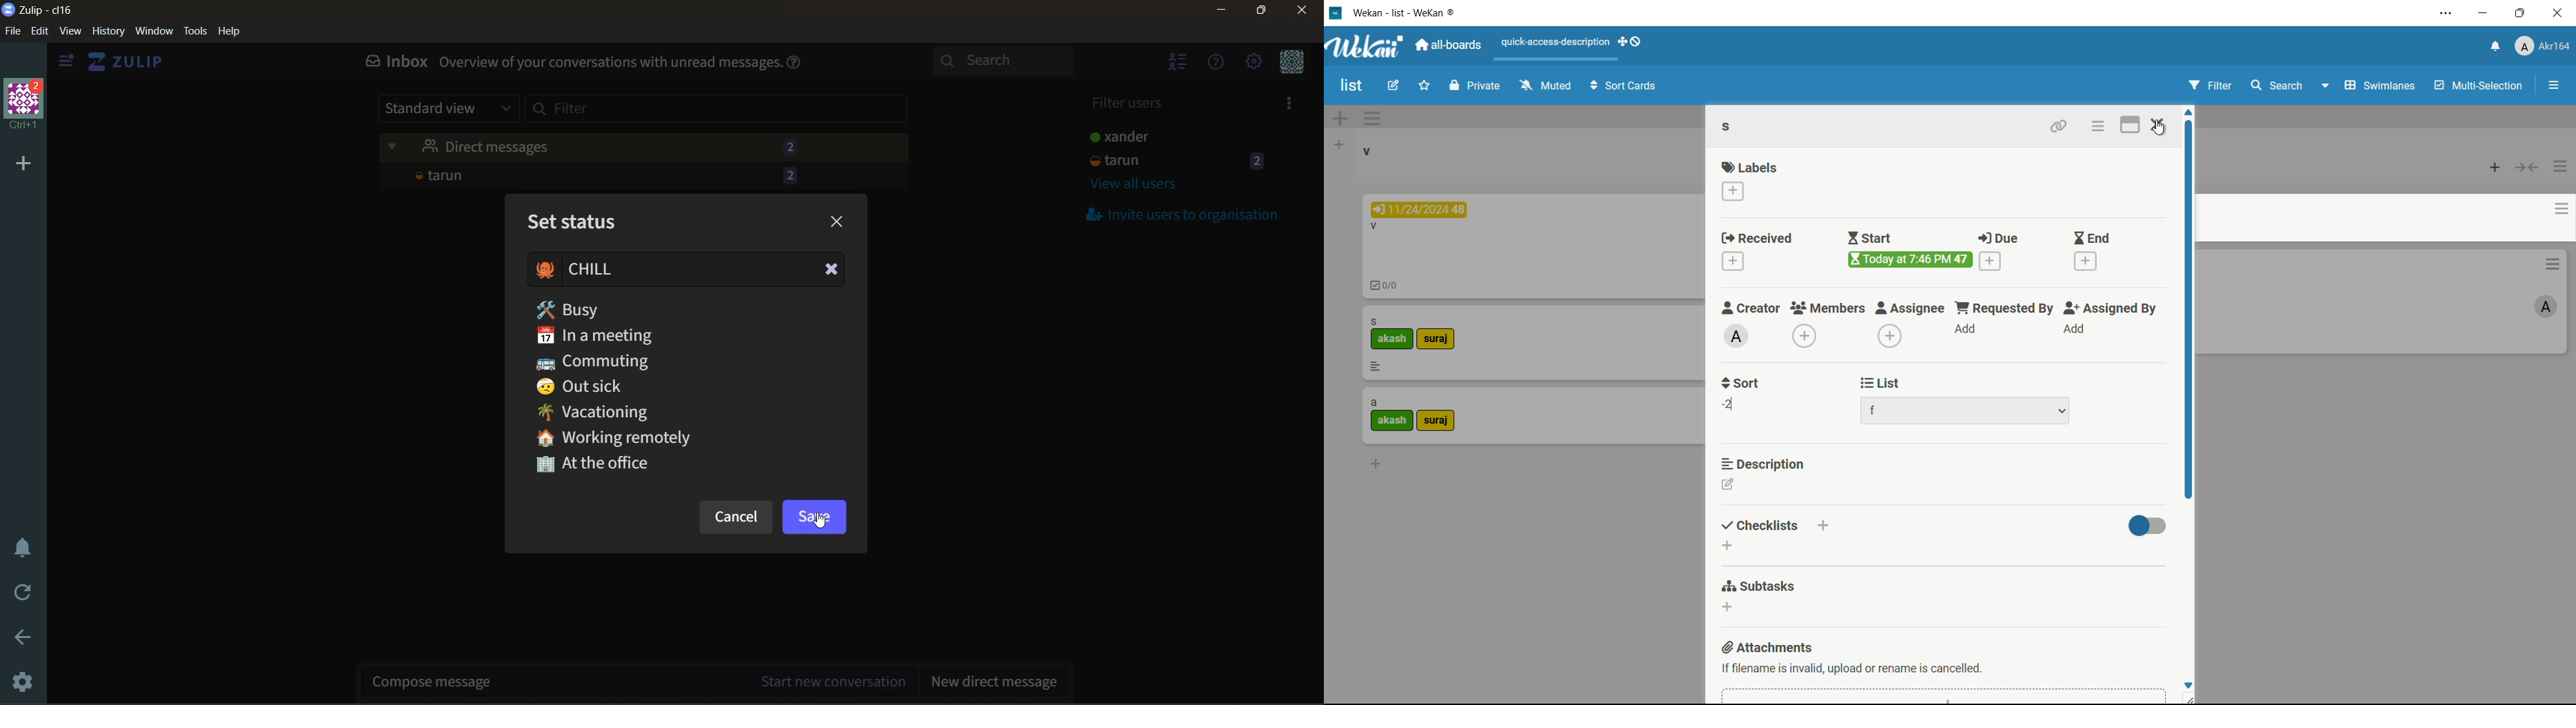 The height and width of the screenshot is (728, 2576). Describe the element at coordinates (230, 32) in the screenshot. I see `help` at that location.